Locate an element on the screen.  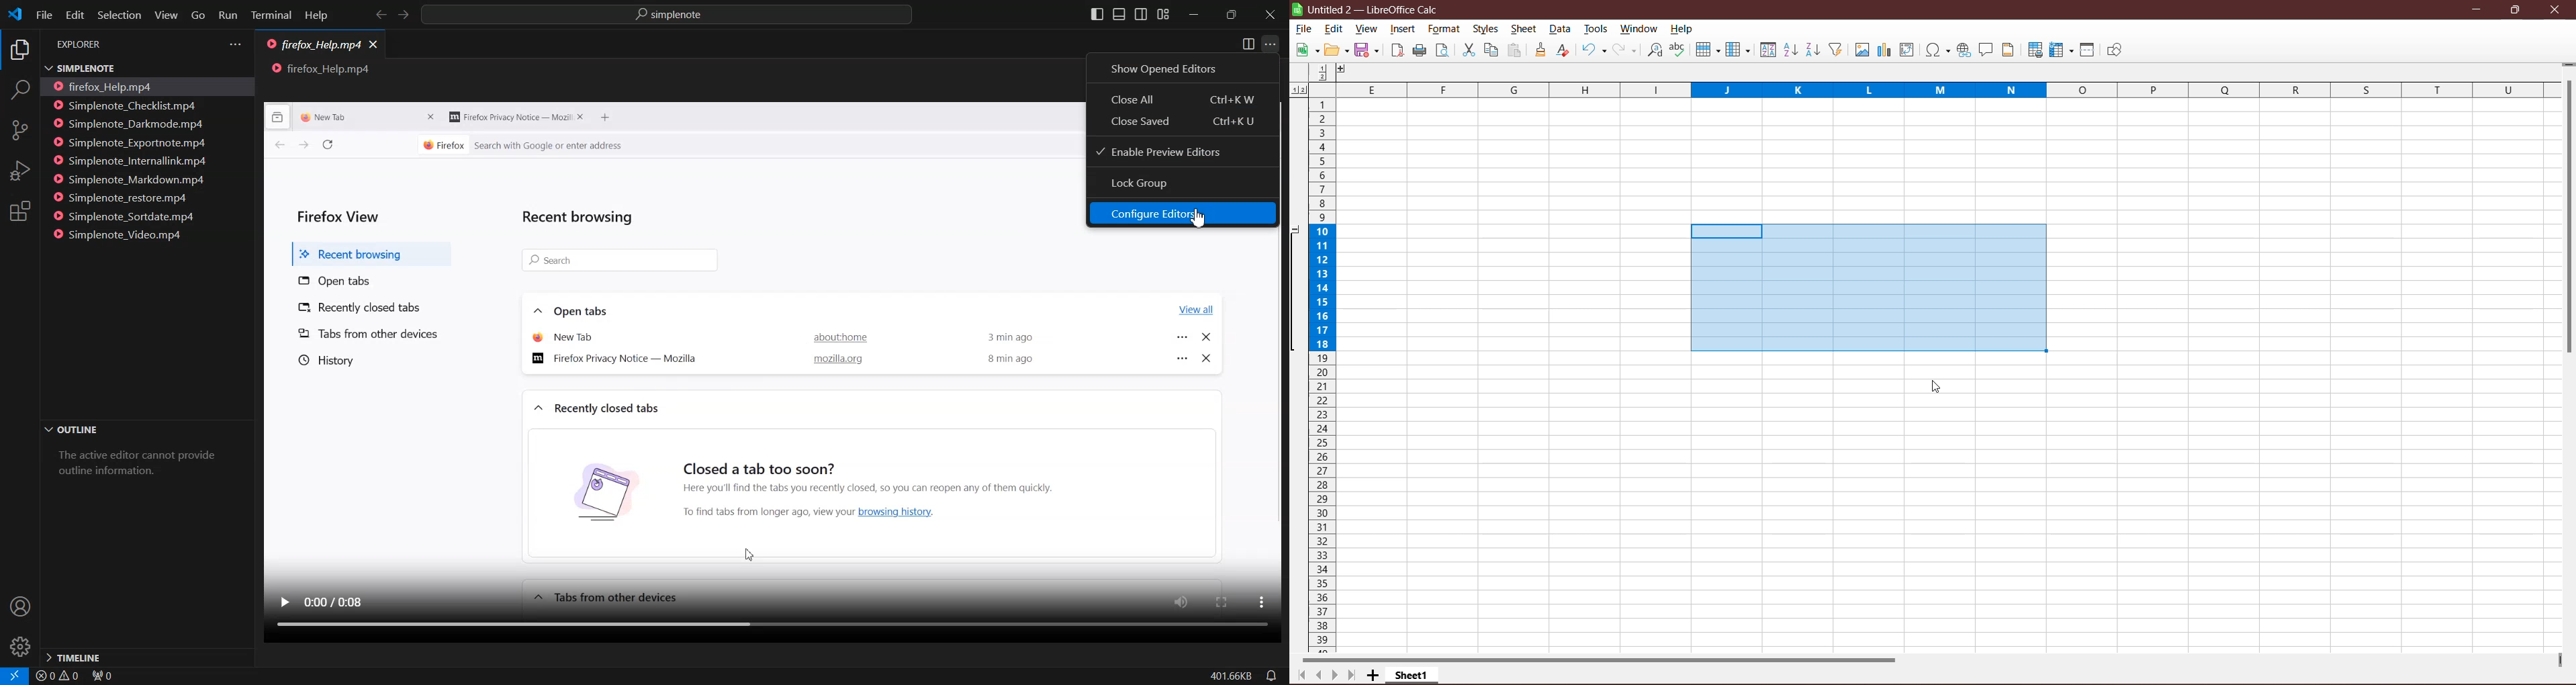
Toggle Print Preview is located at coordinates (1444, 50).